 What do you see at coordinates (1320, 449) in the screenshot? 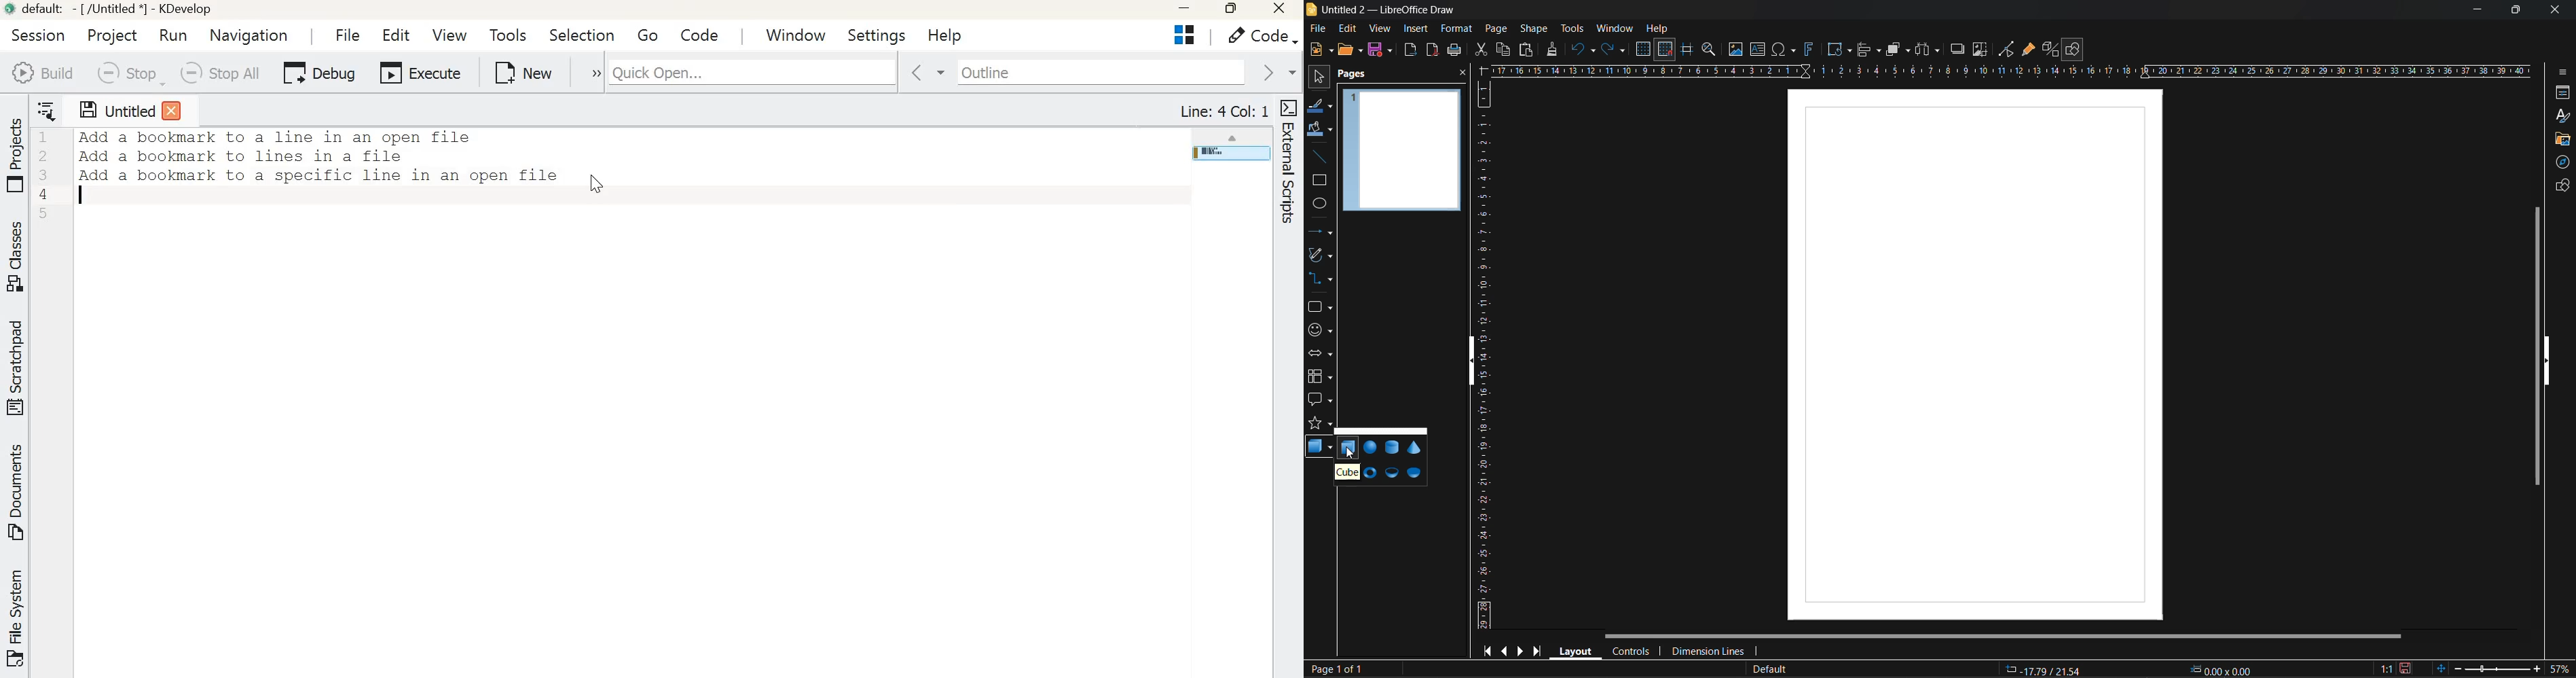
I see `3d shapes` at bounding box center [1320, 449].